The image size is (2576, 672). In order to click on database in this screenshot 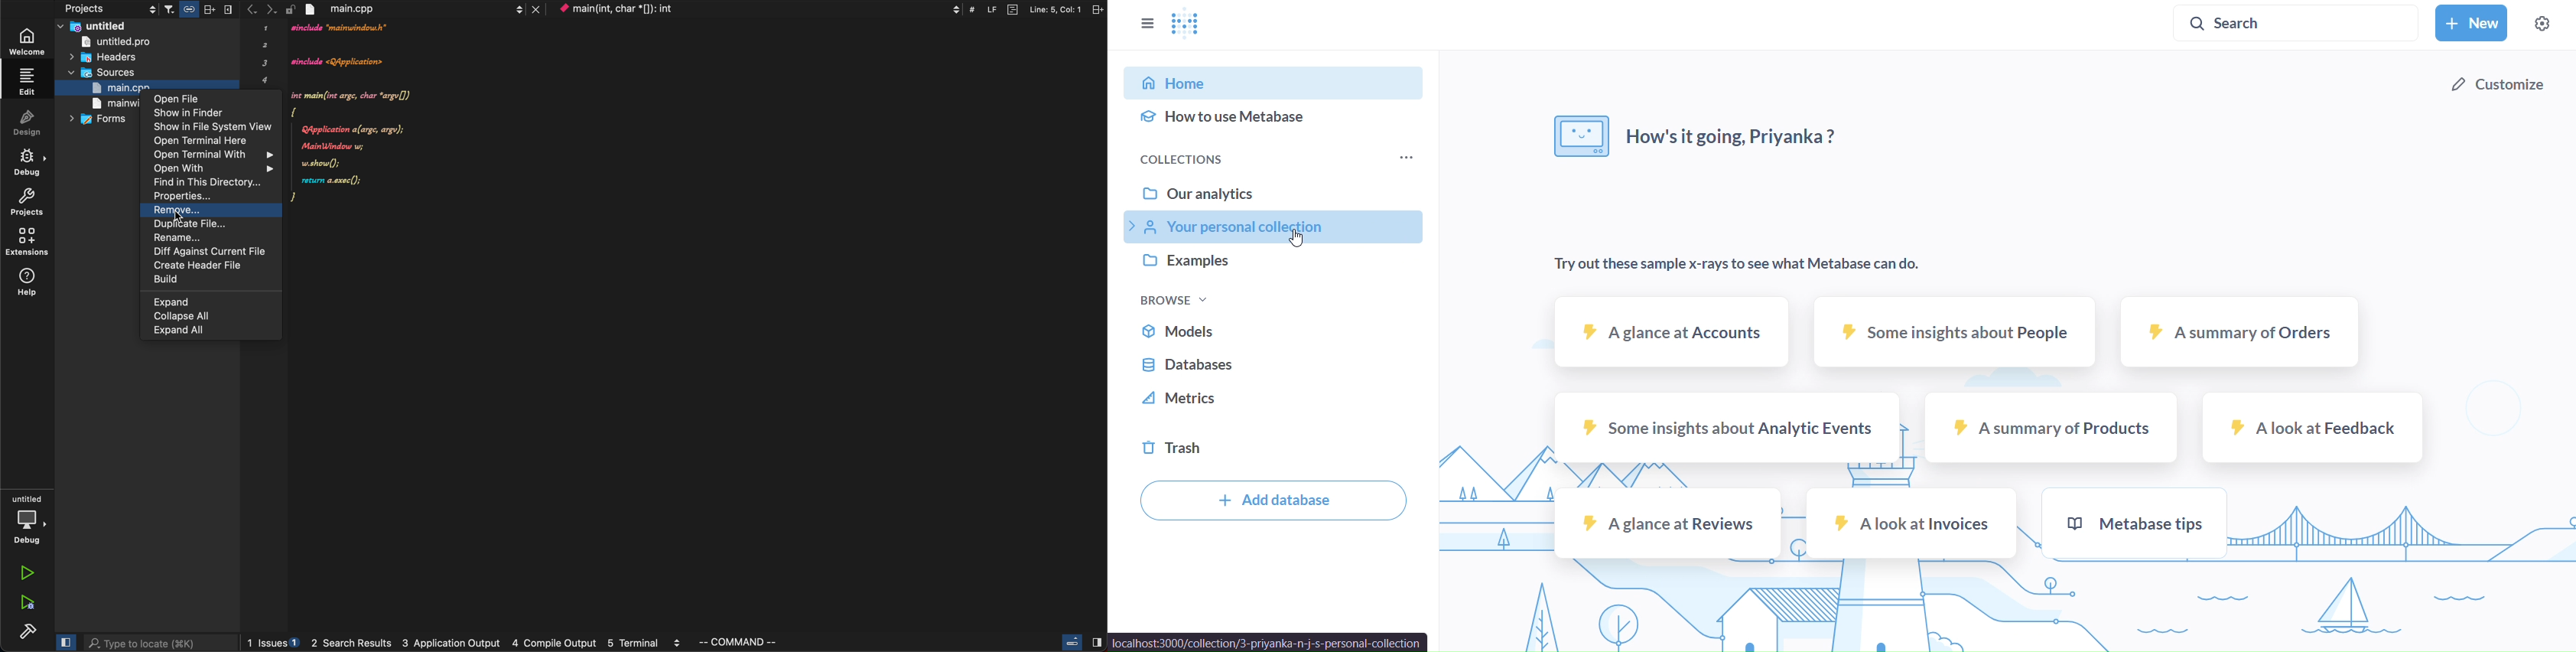, I will do `click(1280, 363)`.